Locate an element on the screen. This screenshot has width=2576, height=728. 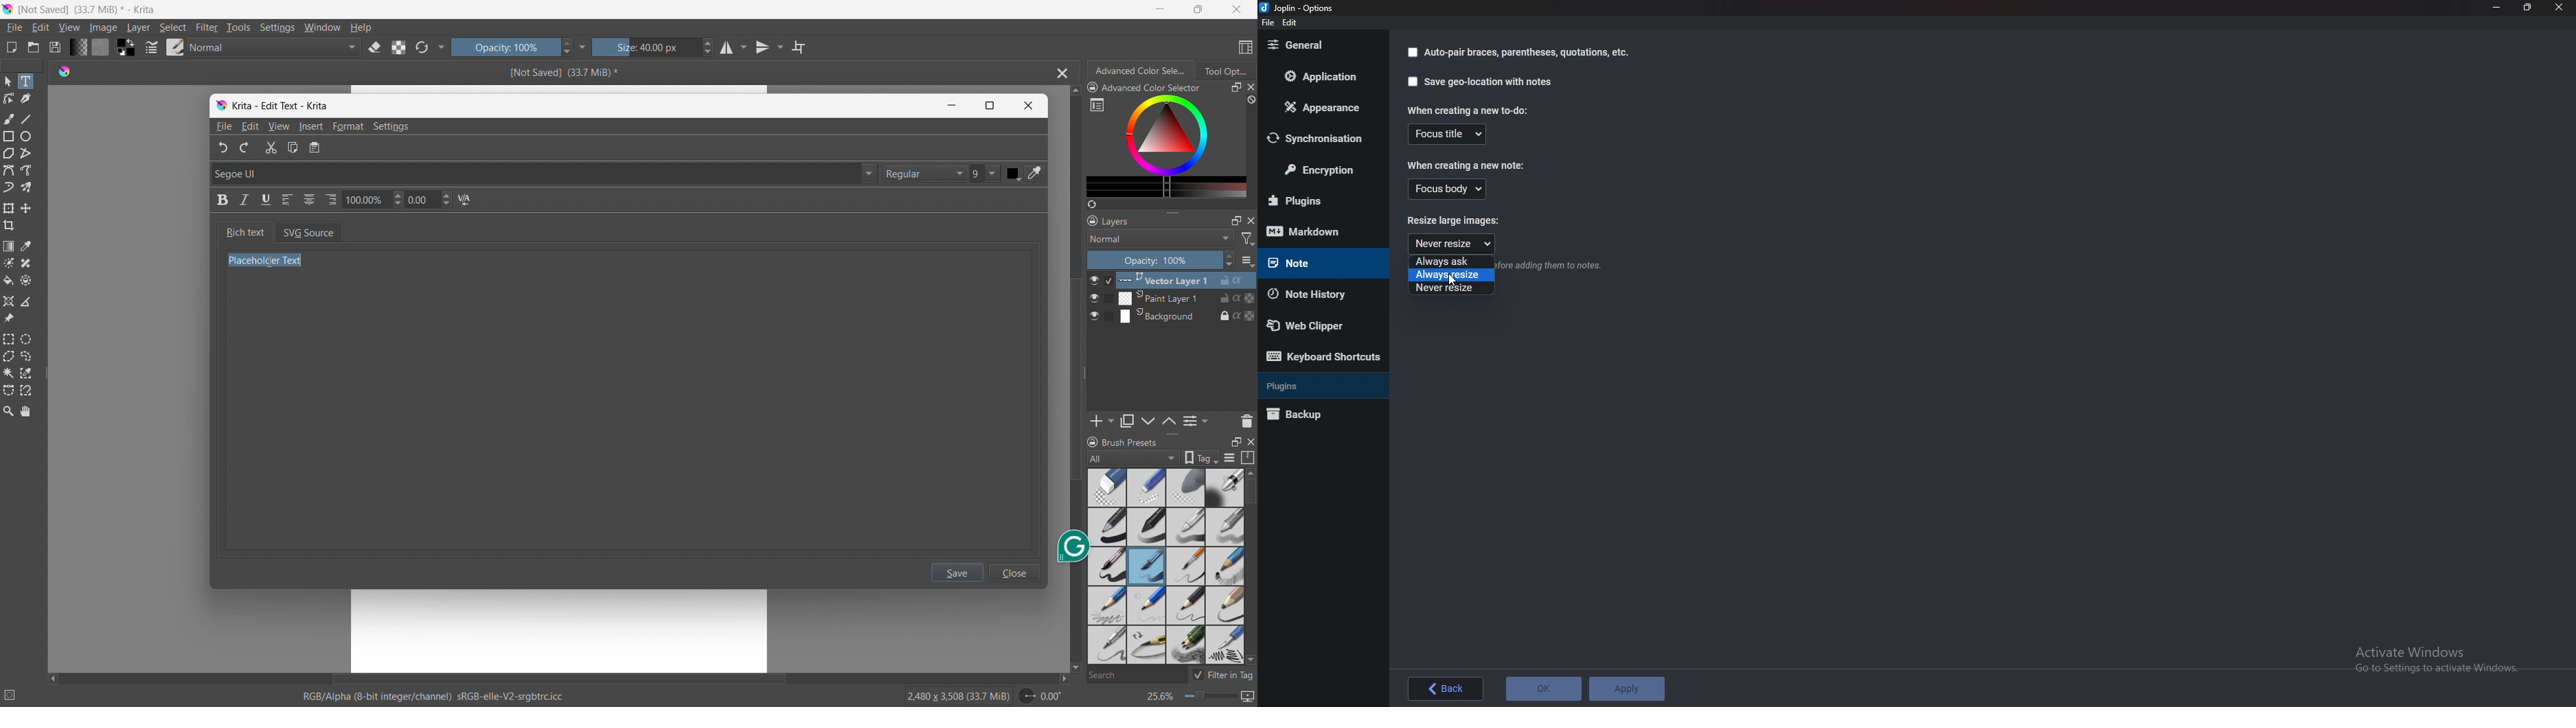
File is located at coordinates (1268, 22).